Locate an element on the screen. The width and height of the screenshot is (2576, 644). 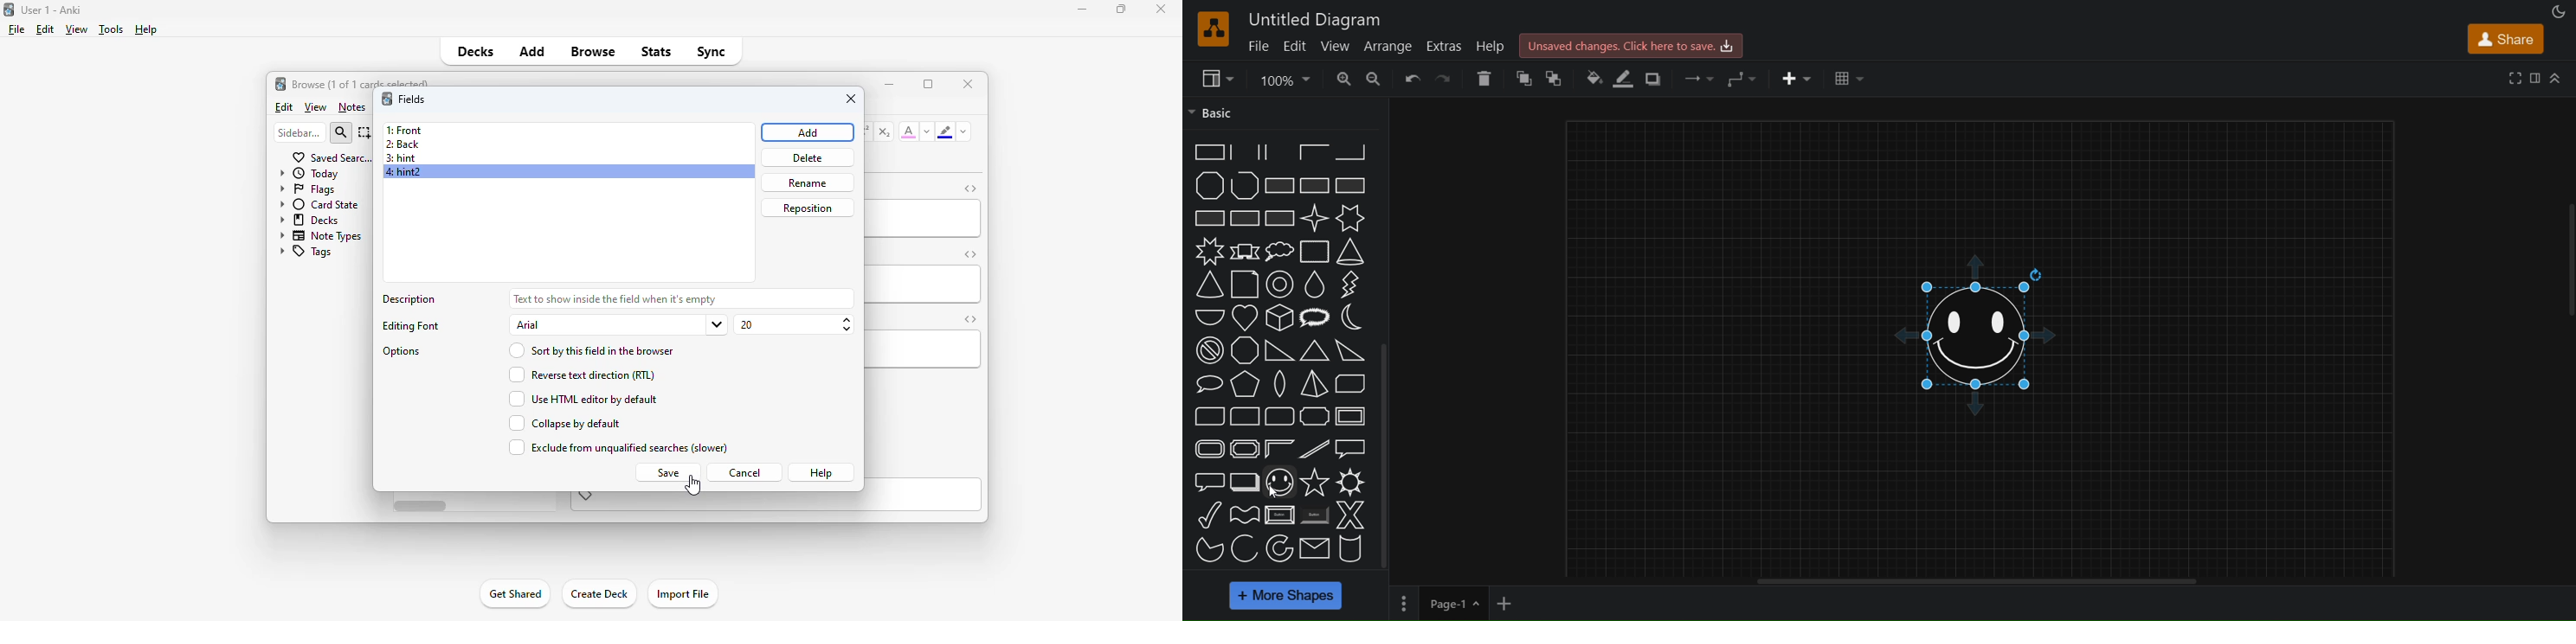
extras is located at coordinates (1445, 45).